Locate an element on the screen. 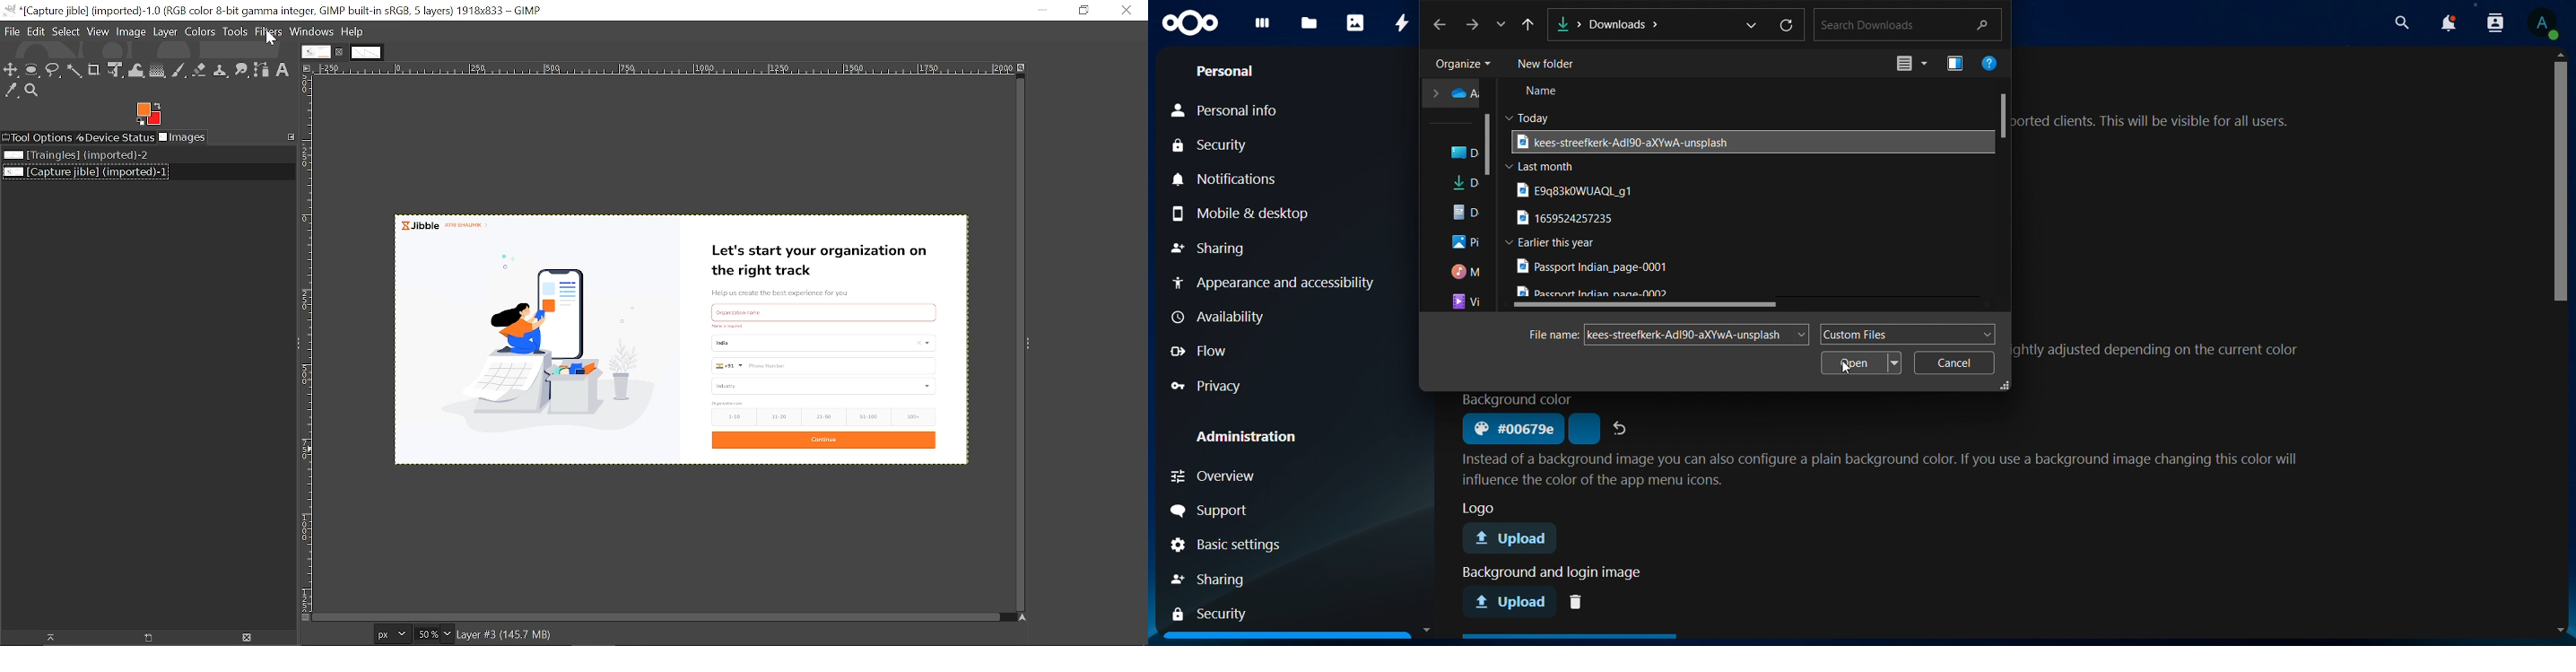 This screenshot has width=2576, height=672. text is located at coordinates (1547, 573).